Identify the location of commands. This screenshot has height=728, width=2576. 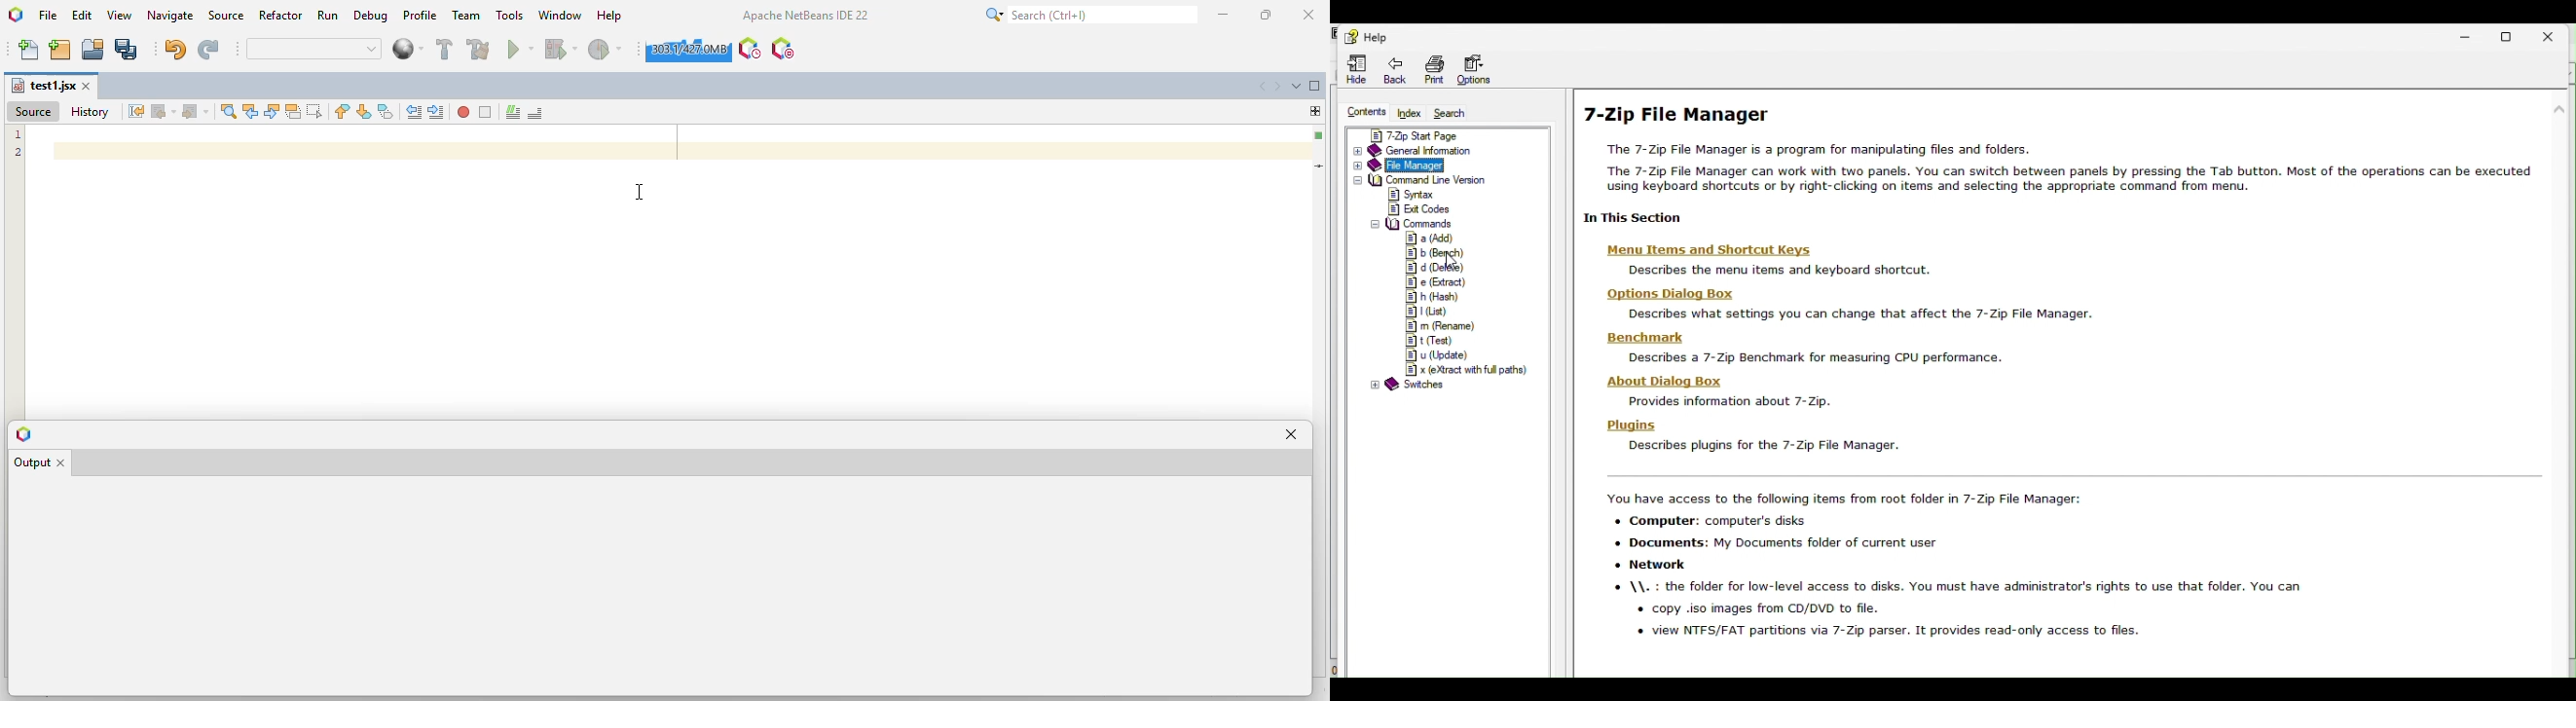
(1412, 226).